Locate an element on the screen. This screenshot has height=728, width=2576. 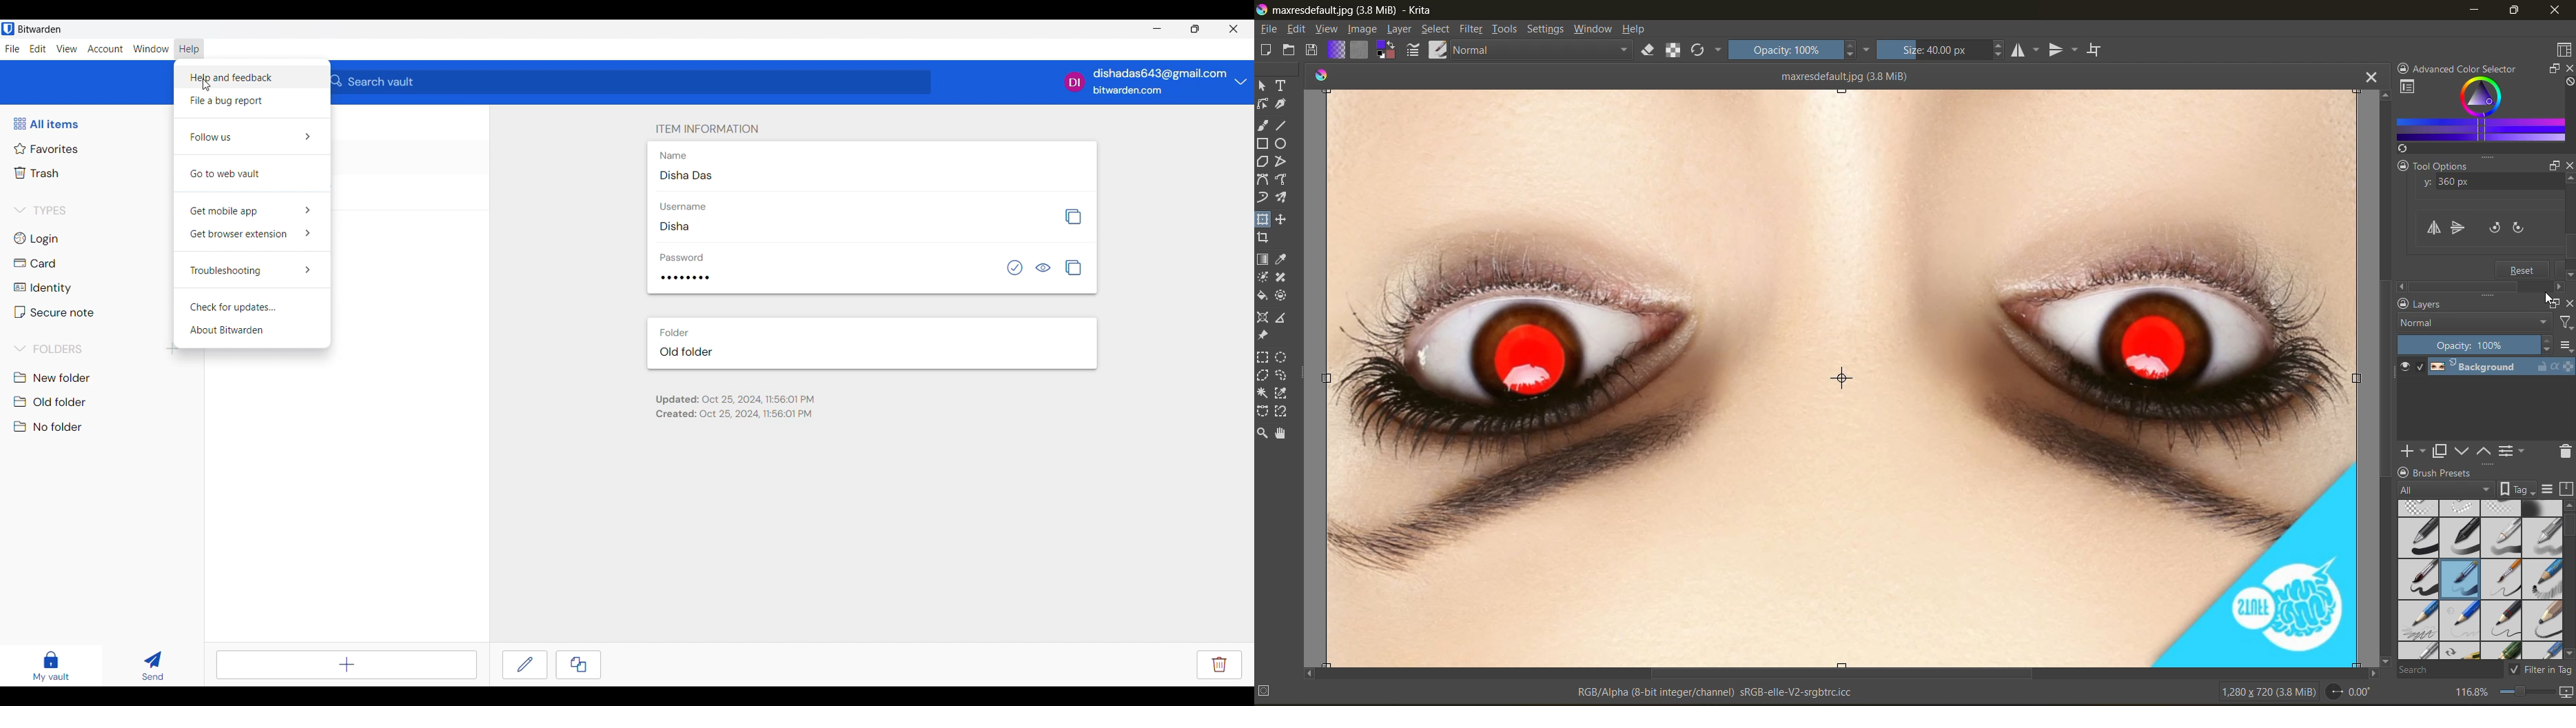
options is located at coordinates (2565, 345).